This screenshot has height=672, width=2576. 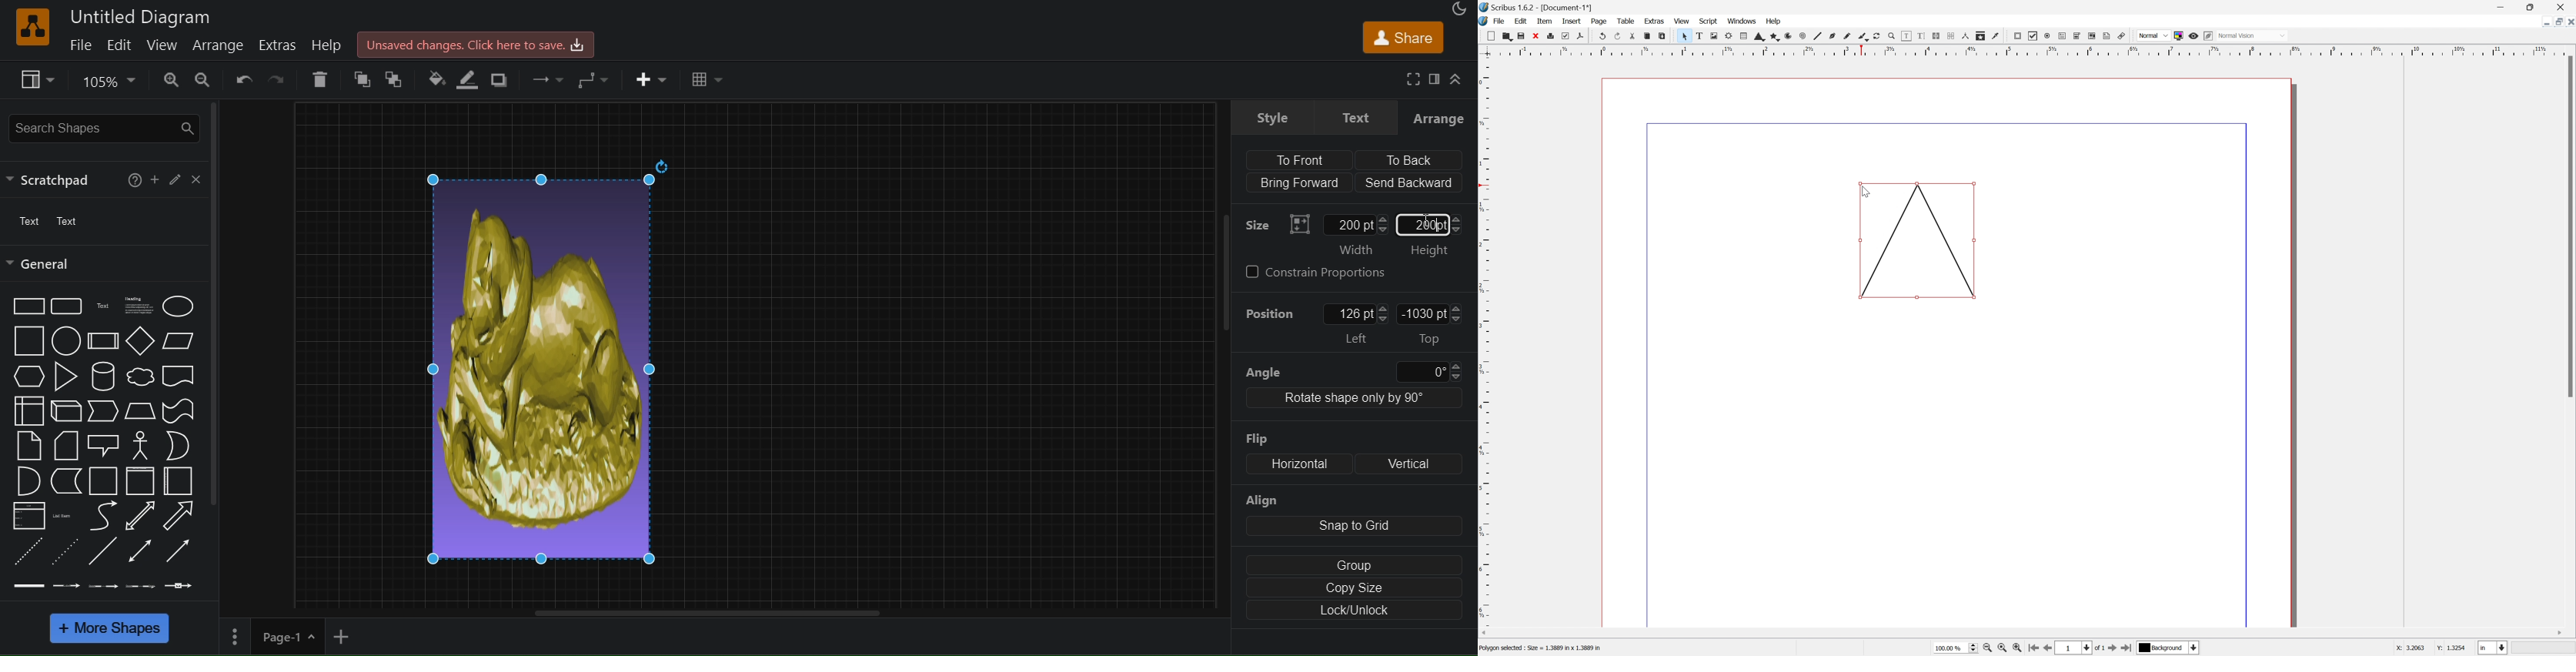 What do you see at coordinates (1413, 79) in the screenshot?
I see `fullscreen` at bounding box center [1413, 79].